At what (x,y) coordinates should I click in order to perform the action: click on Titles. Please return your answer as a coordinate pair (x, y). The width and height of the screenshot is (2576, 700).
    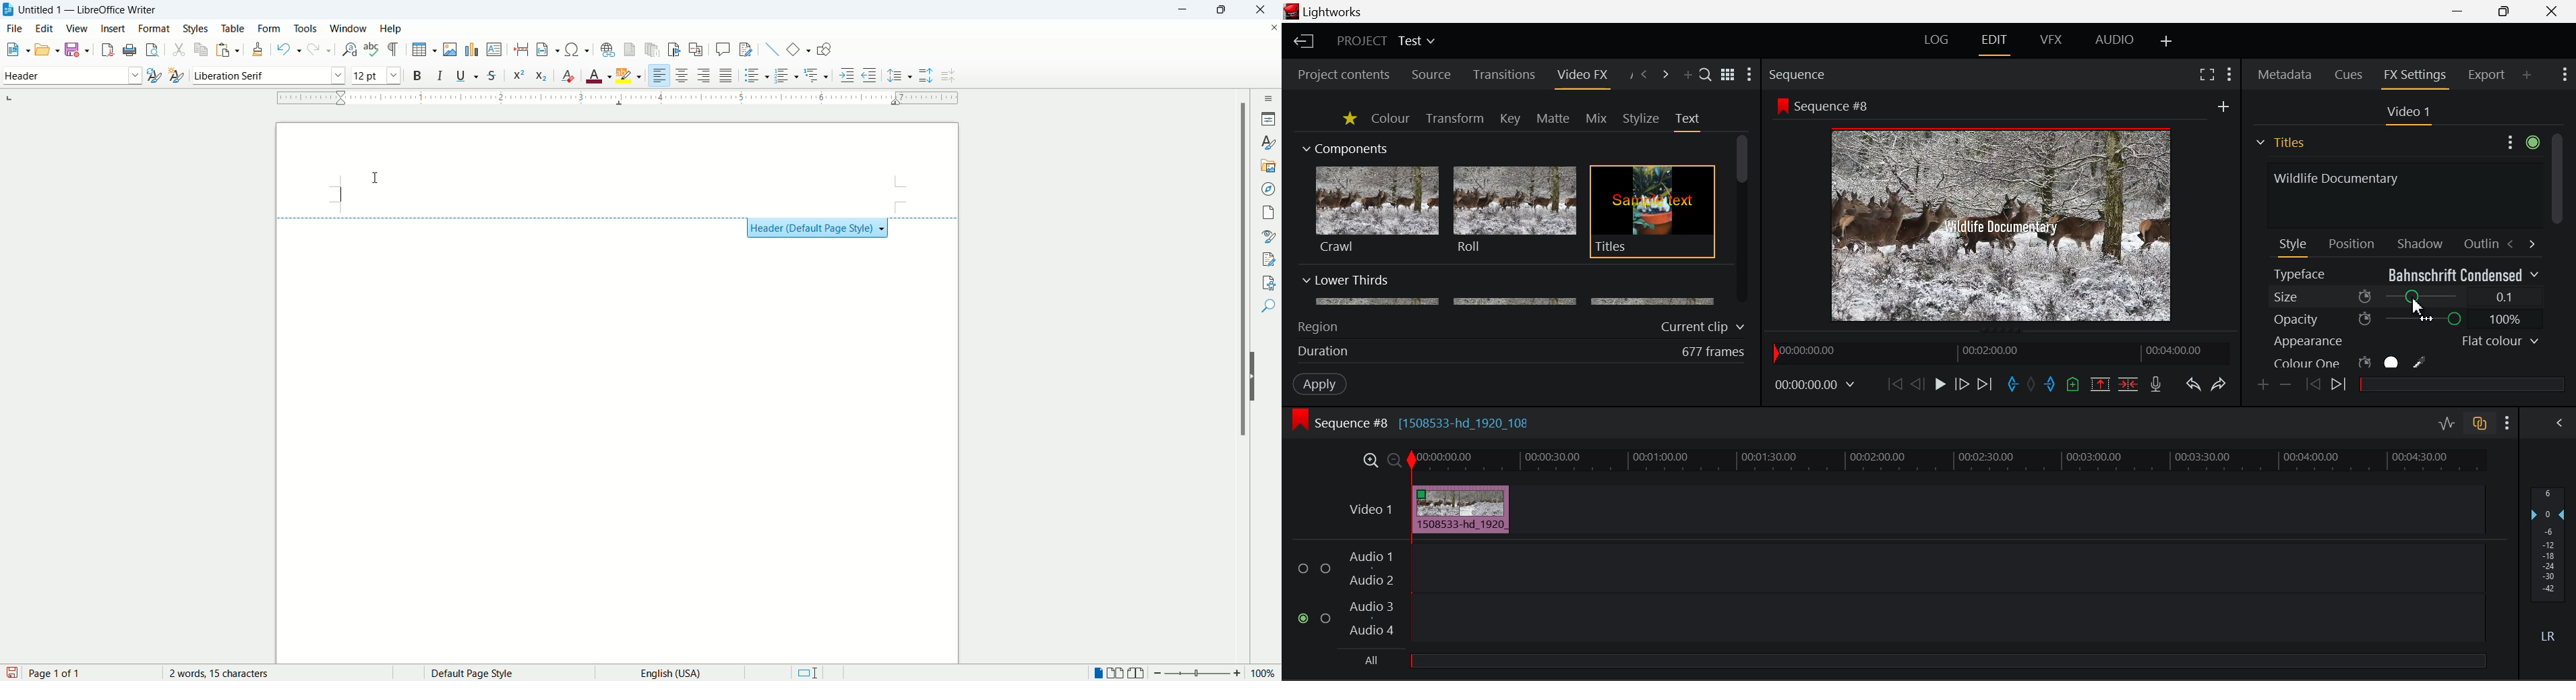
    Looking at the image, I should click on (1652, 212).